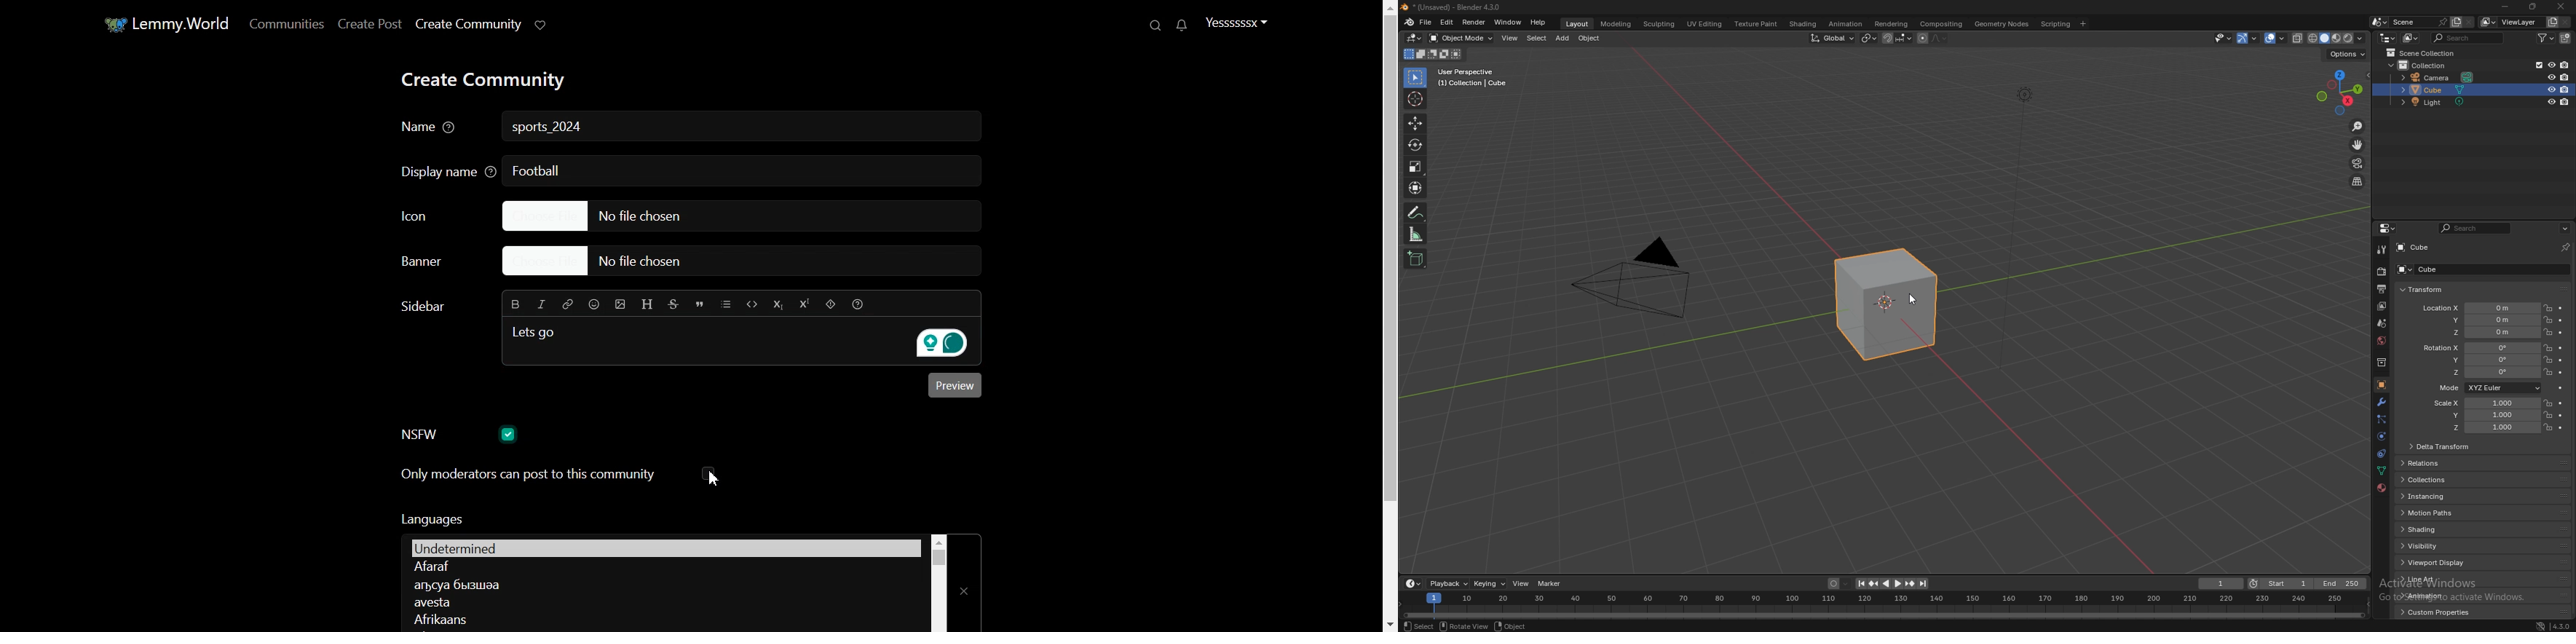  What do you see at coordinates (2469, 23) in the screenshot?
I see `delete scene` at bounding box center [2469, 23].